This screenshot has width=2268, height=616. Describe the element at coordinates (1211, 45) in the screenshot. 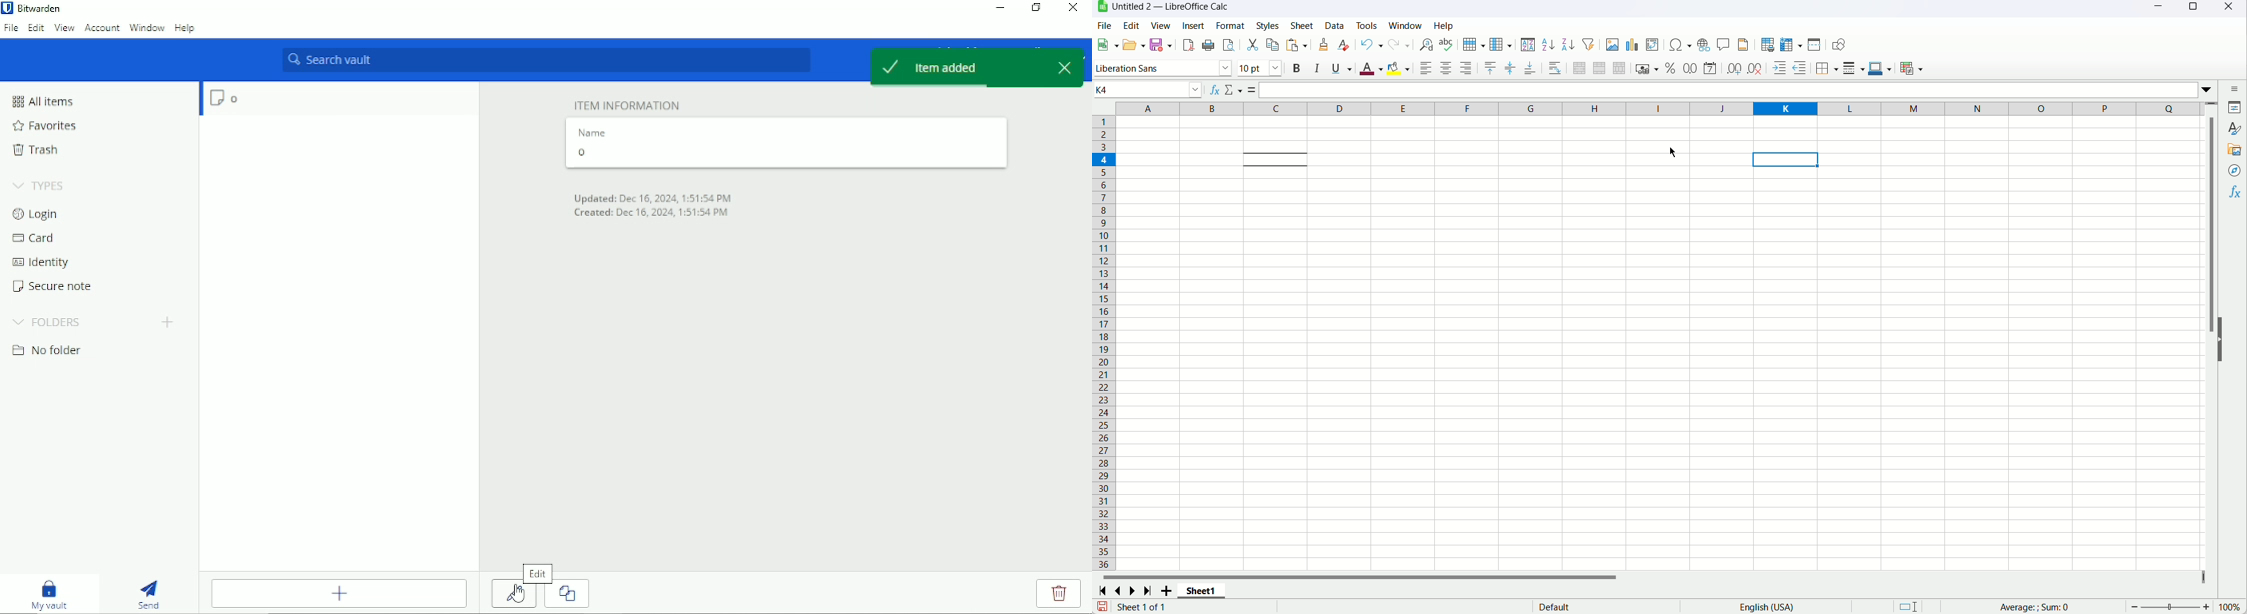

I see `Print` at that location.